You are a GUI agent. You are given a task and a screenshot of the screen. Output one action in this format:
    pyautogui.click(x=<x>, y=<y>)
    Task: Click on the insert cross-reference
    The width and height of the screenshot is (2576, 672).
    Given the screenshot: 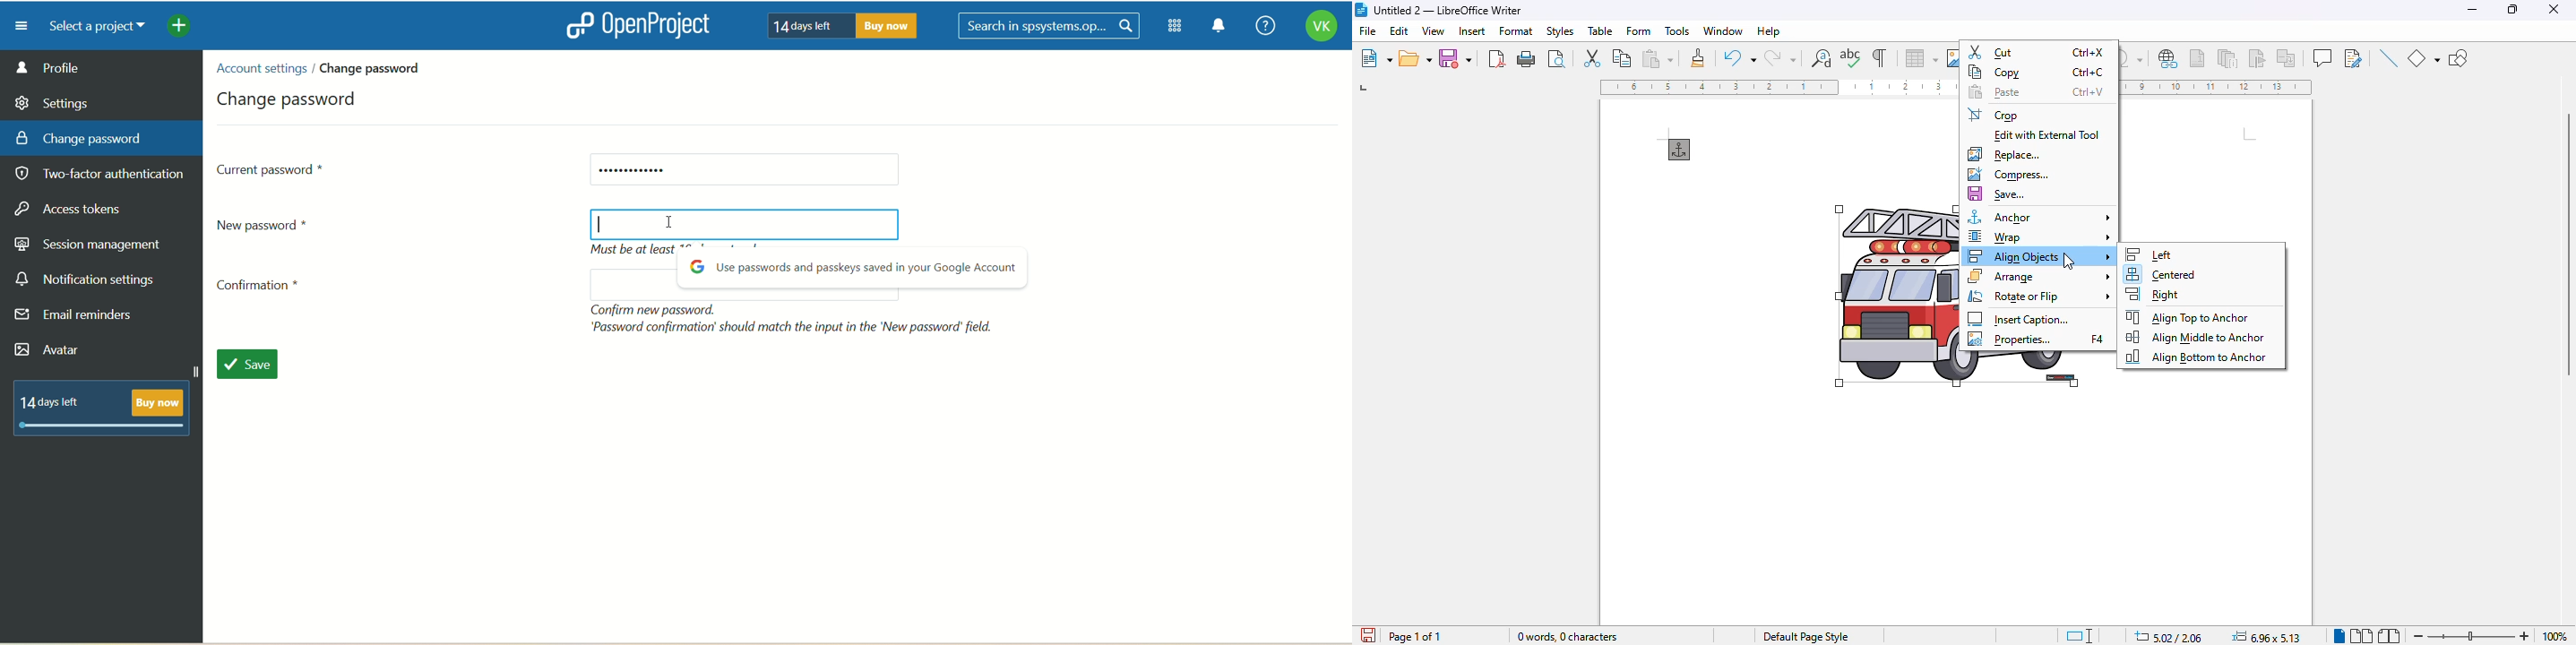 What is the action you would take?
    pyautogui.click(x=2286, y=57)
    